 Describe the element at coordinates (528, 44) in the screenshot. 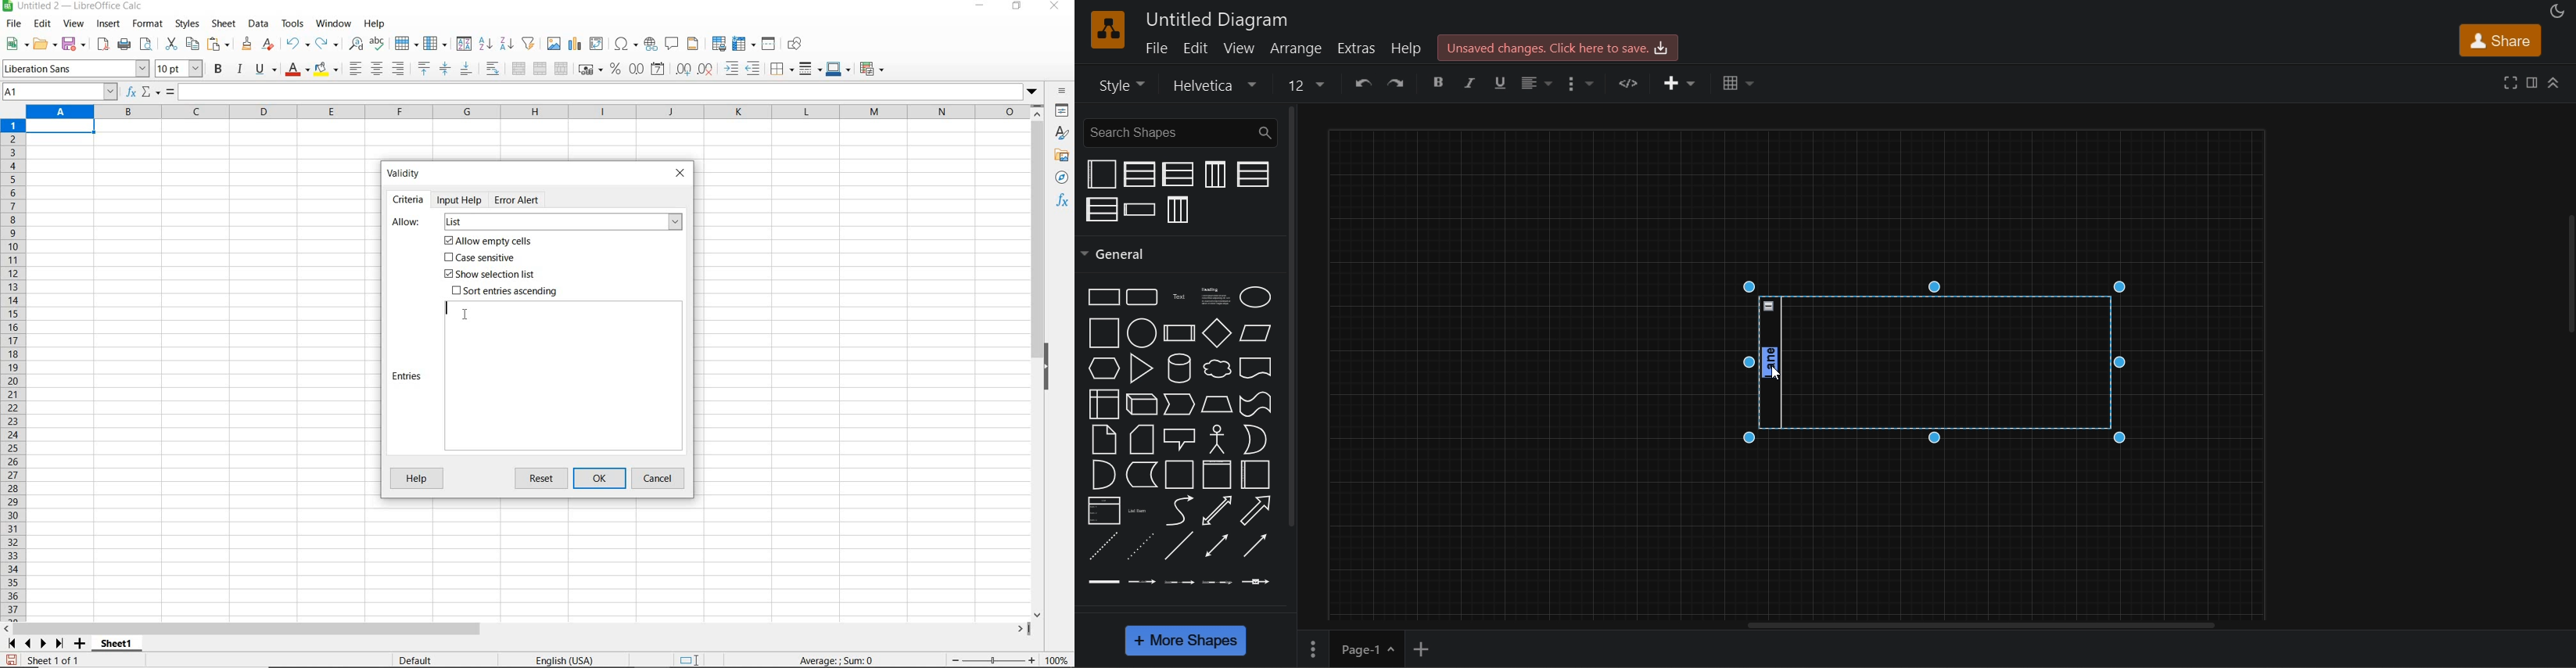

I see `autofilter` at that location.